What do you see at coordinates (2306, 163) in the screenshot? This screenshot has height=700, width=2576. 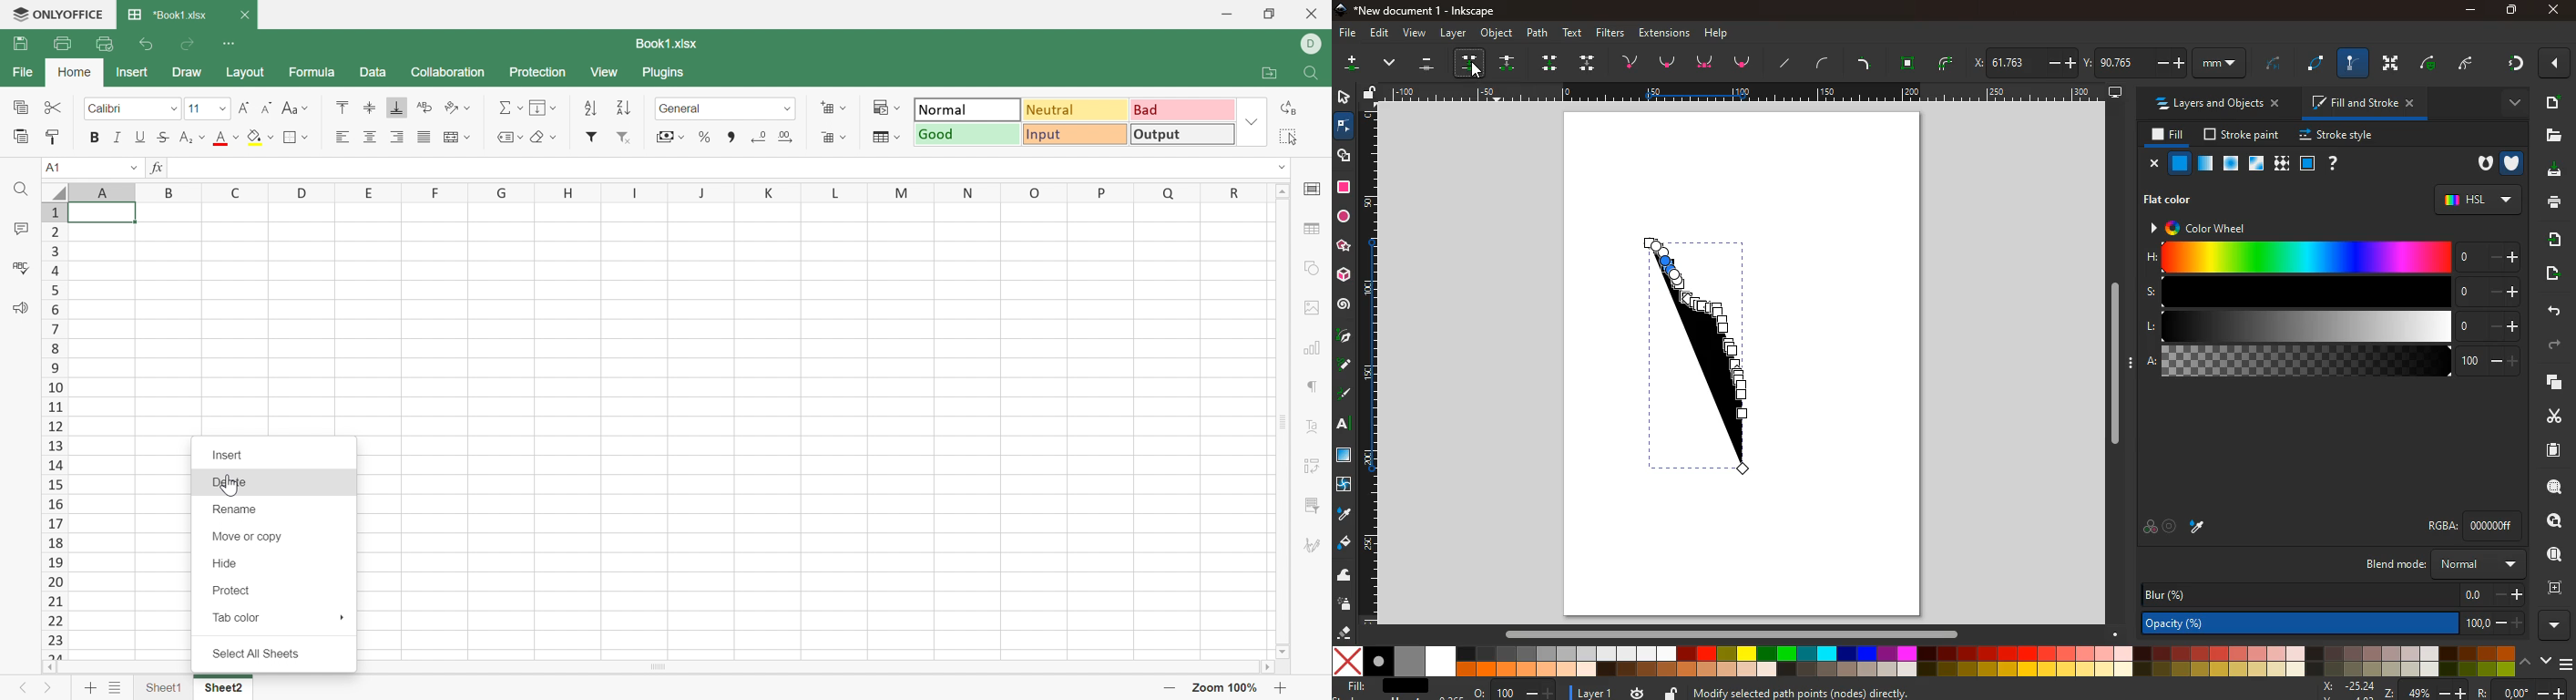 I see `frame` at bounding box center [2306, 163].